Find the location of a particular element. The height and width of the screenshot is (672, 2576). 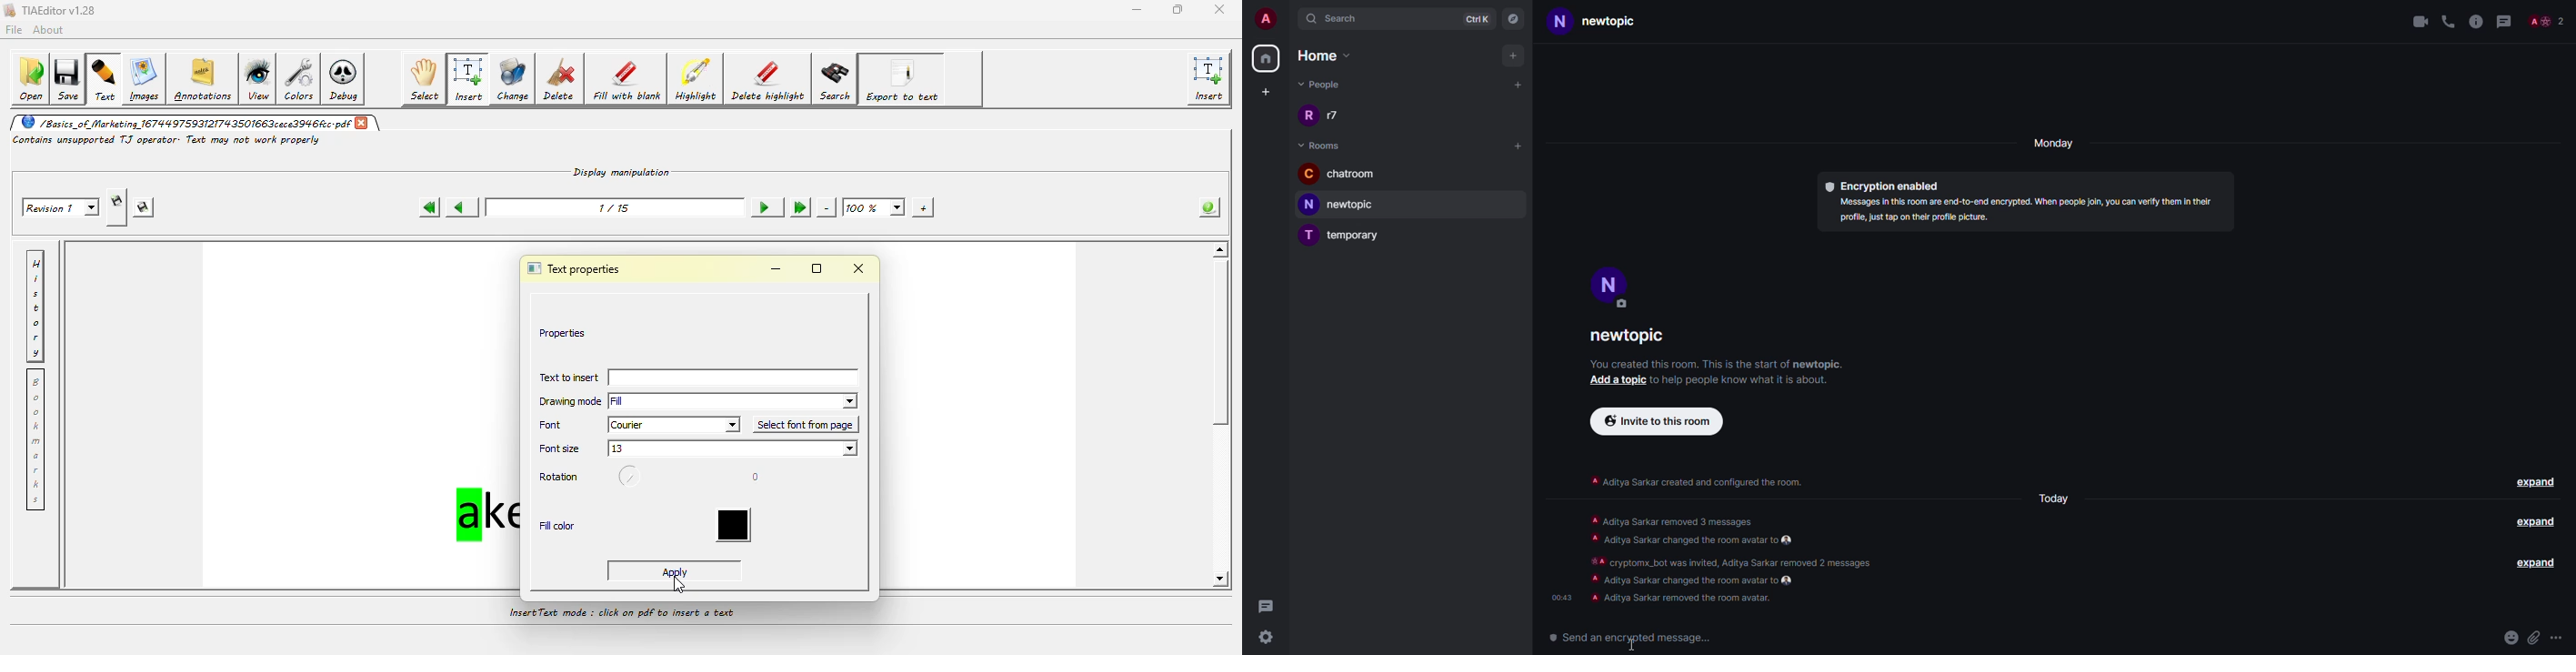

insert is located at coordinates (468, 79).